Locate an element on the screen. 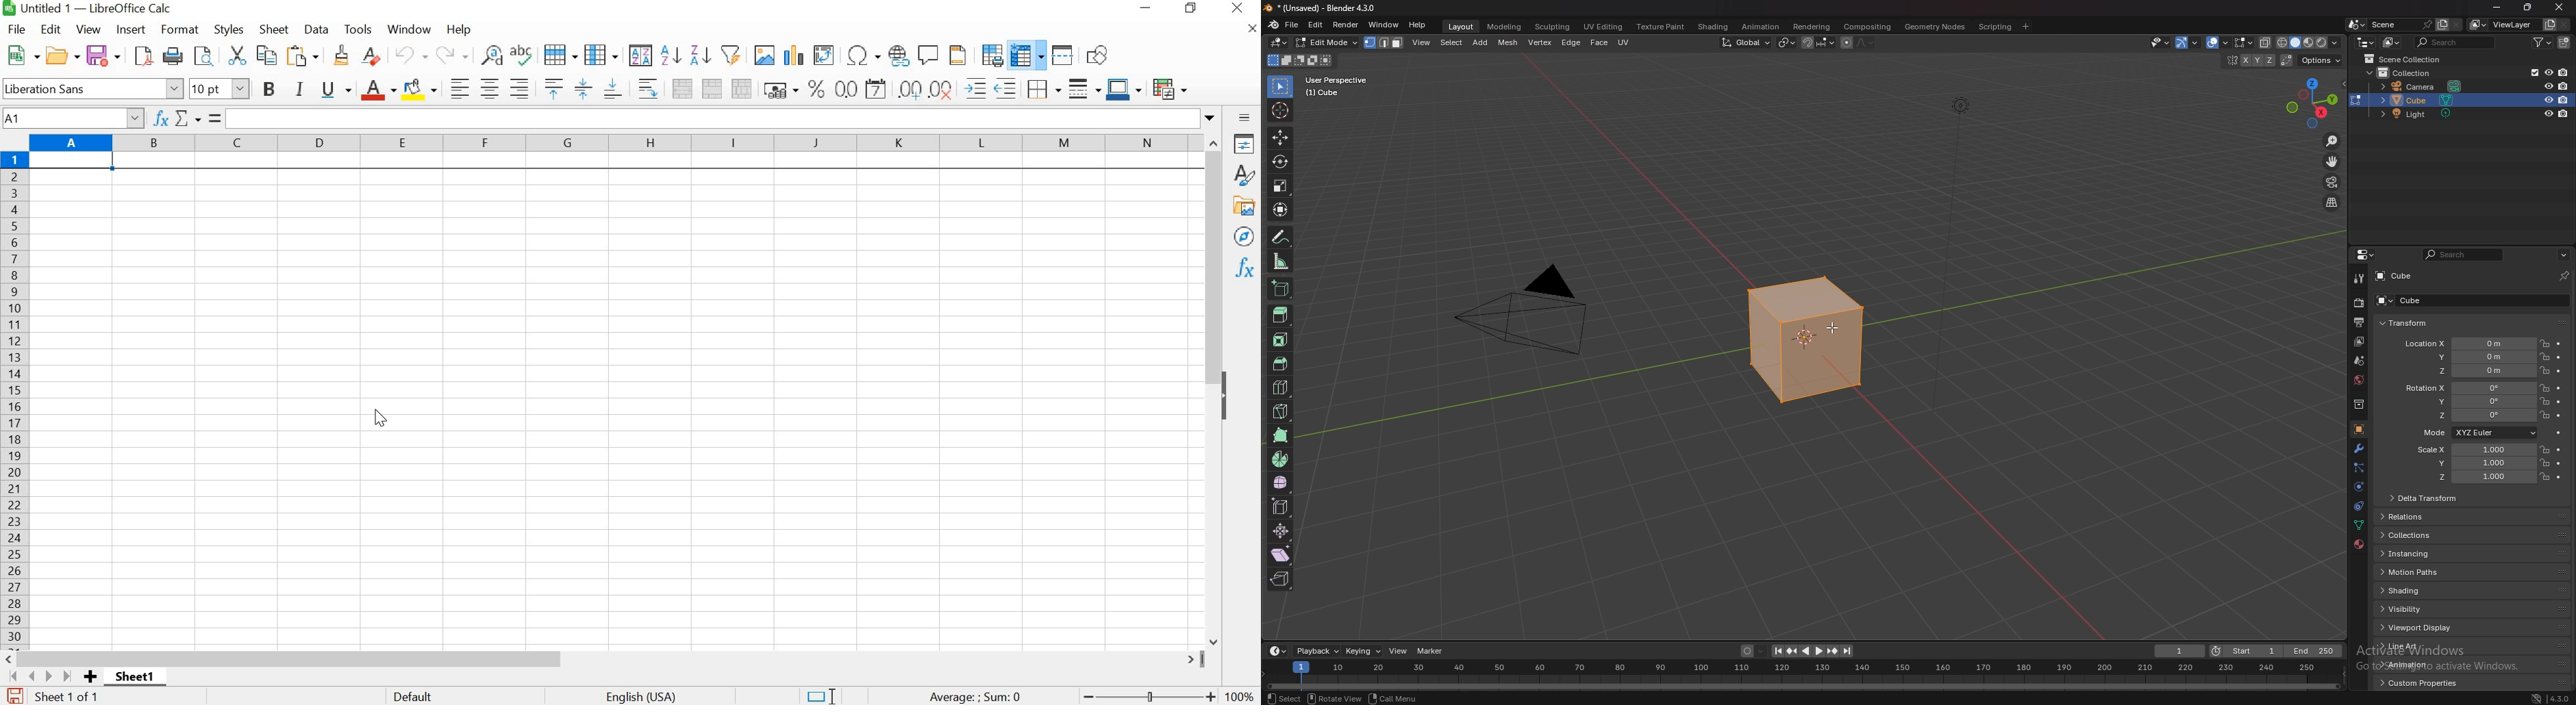 Image resolution: width=2576 pixels, height=728 pixels. edge is located at coordinates (1571, 44).